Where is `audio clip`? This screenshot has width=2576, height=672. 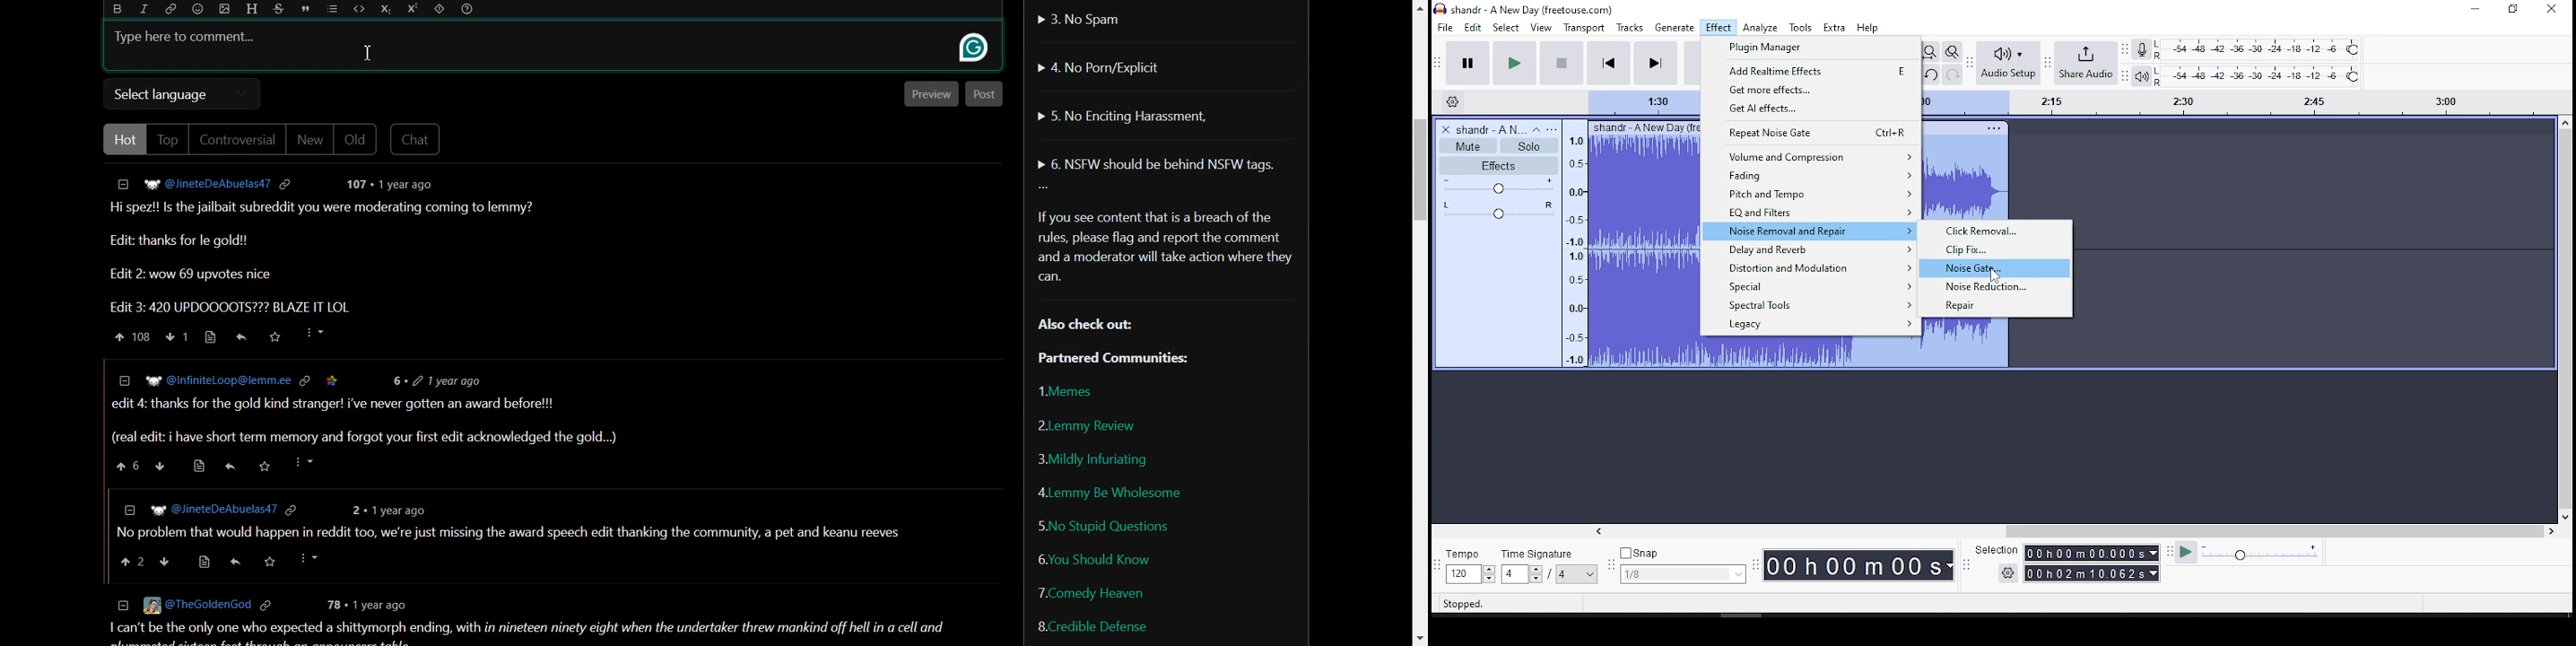 audio clip is located at coordinates (1638, 245).